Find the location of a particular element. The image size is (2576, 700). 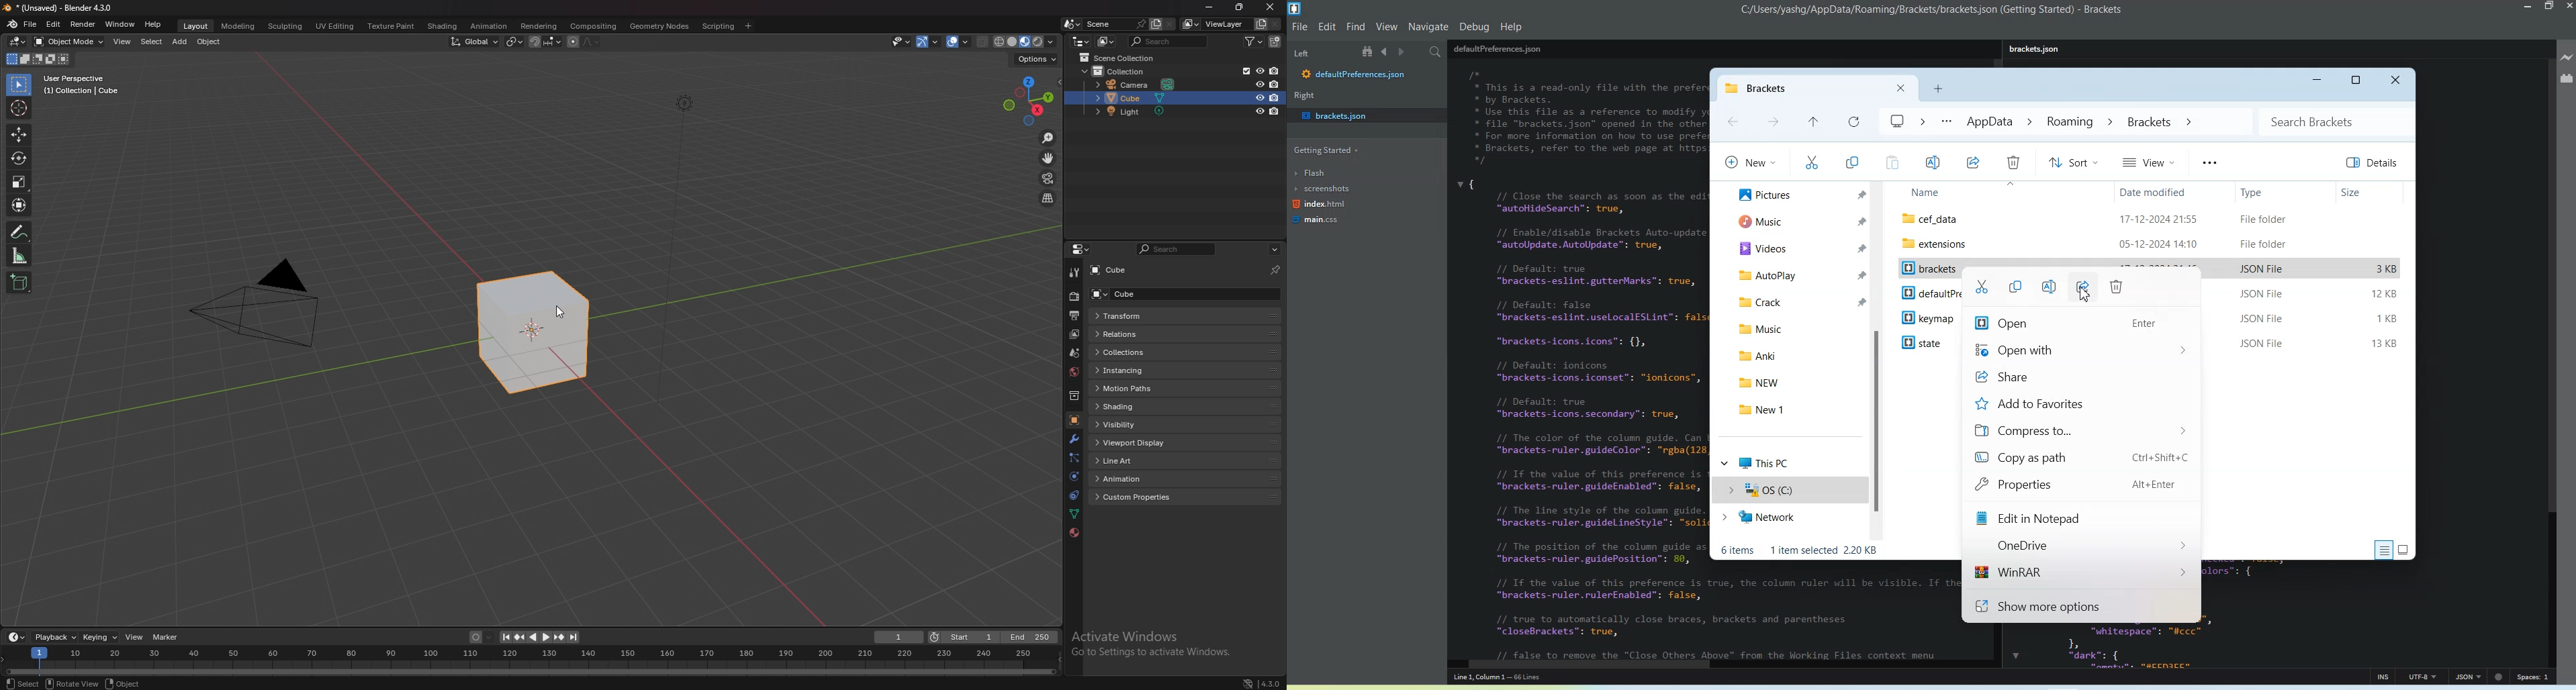

proportional editing object is located at coordinates (574, 42).